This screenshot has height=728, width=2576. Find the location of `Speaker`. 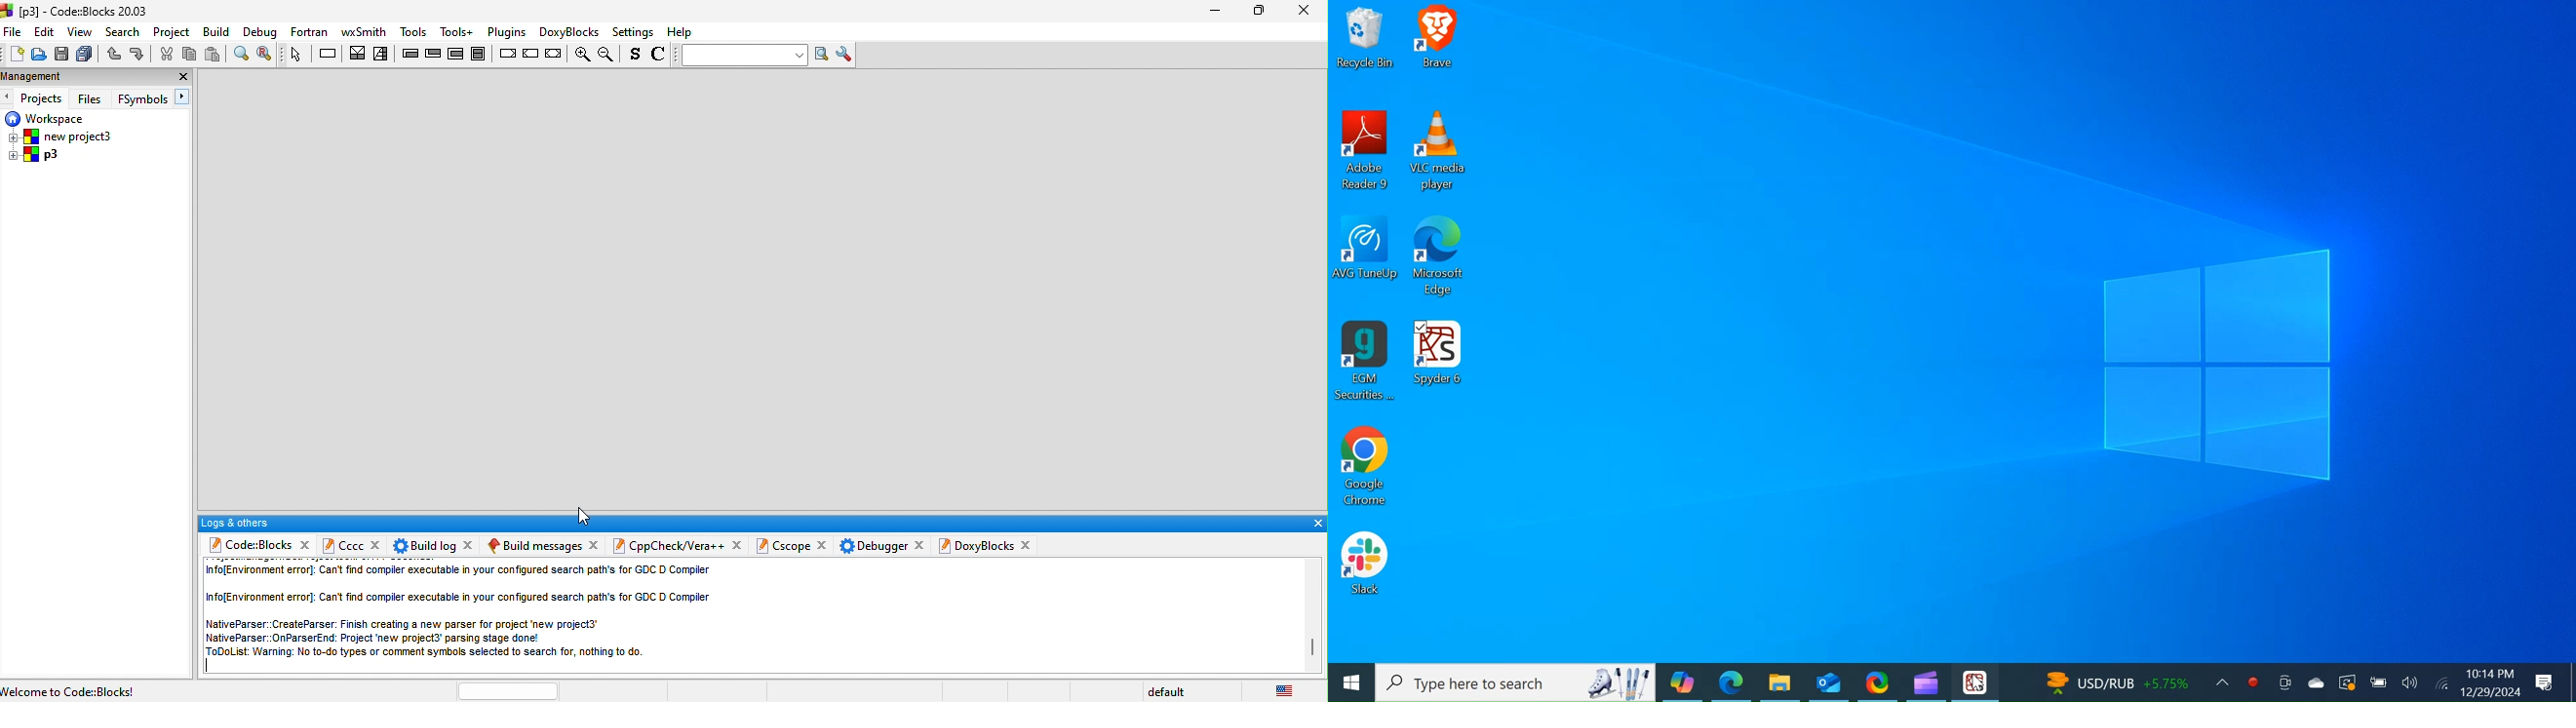

Speaker is located at coordinates (2409, 681).